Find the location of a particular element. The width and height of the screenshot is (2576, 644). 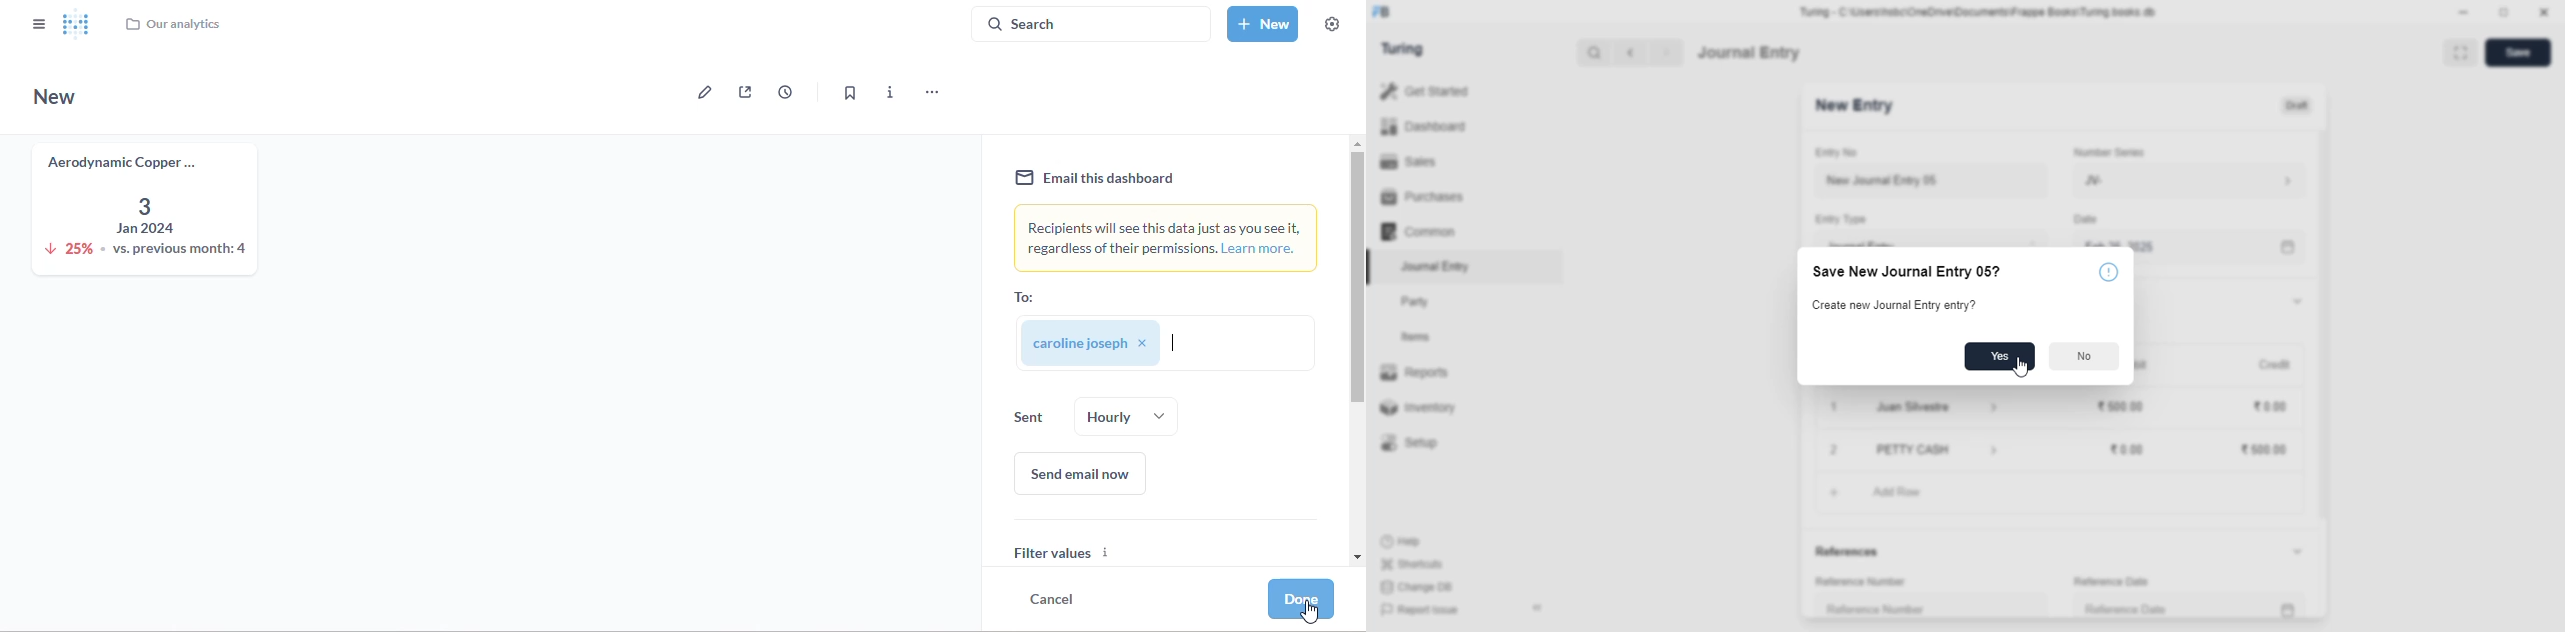

number series is located at coordinates (2109, 152).